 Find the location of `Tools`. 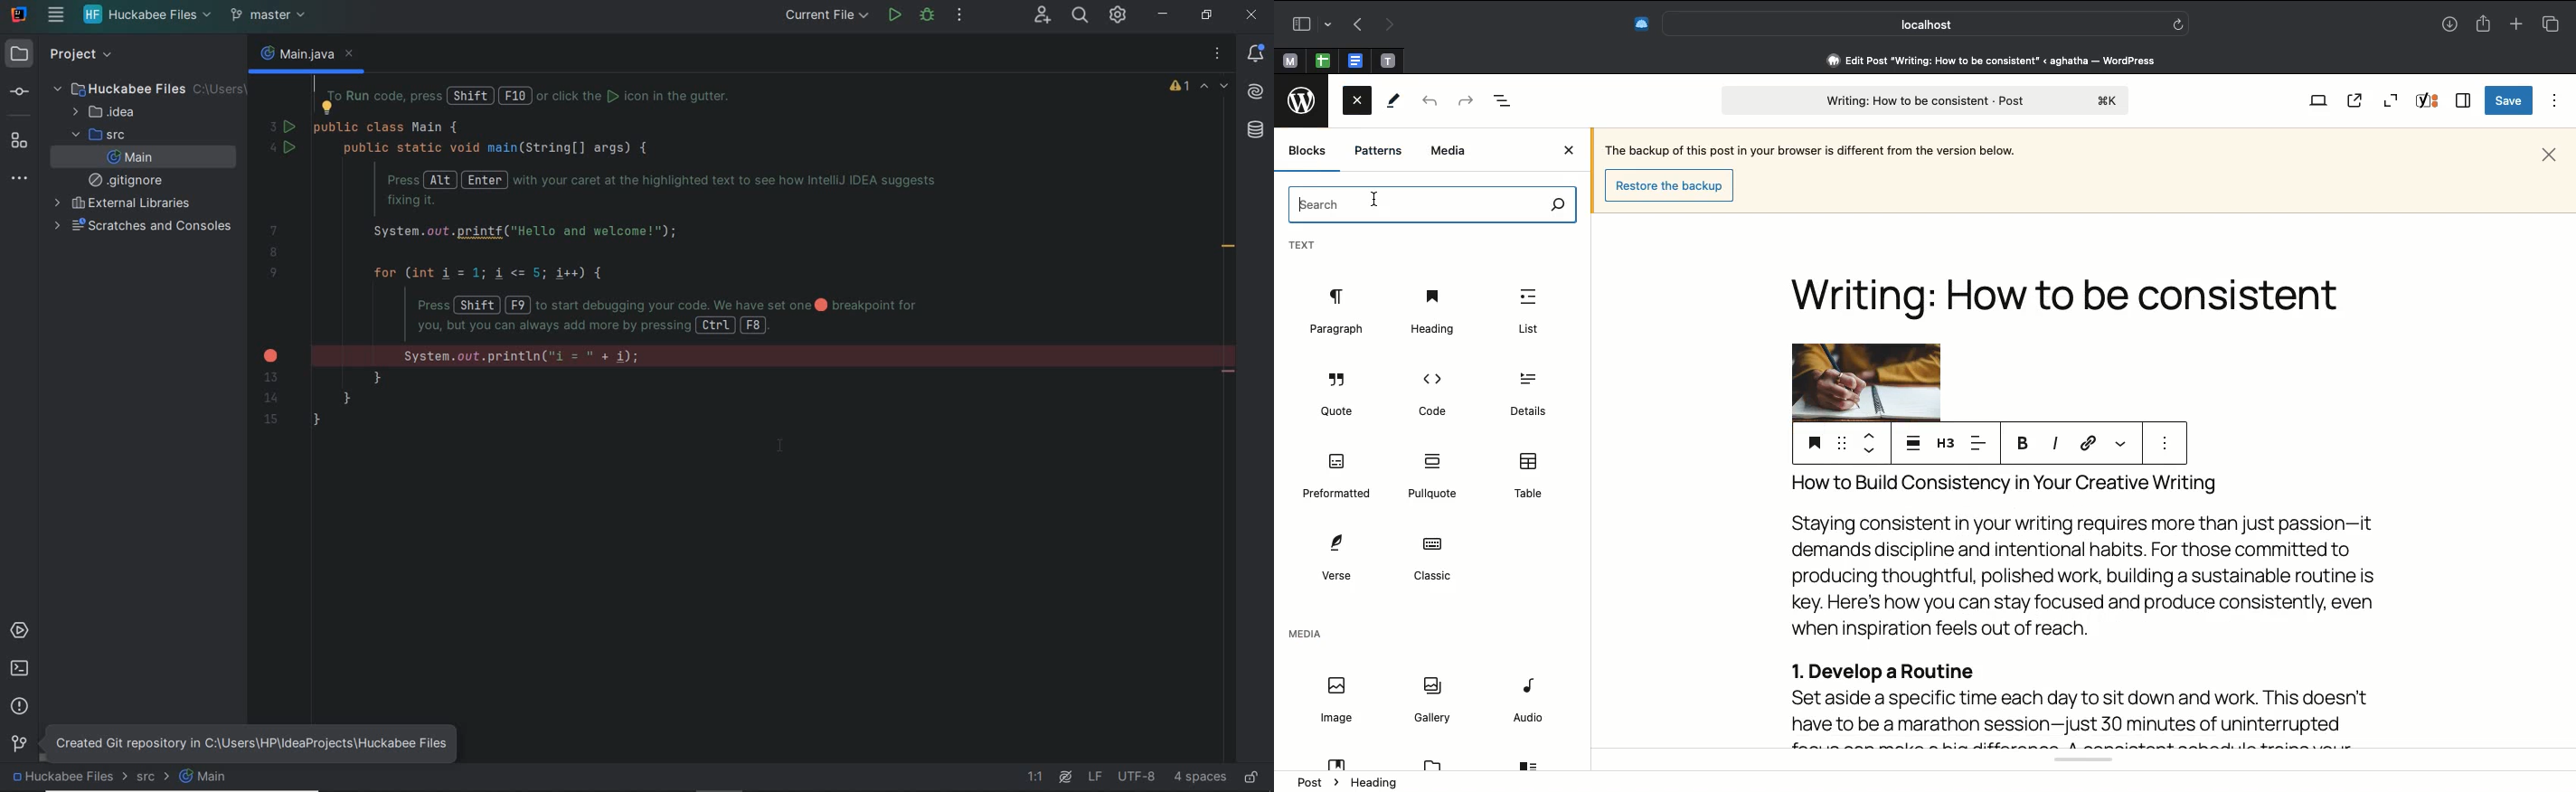

Tools is located at coordinates (1395, 100).